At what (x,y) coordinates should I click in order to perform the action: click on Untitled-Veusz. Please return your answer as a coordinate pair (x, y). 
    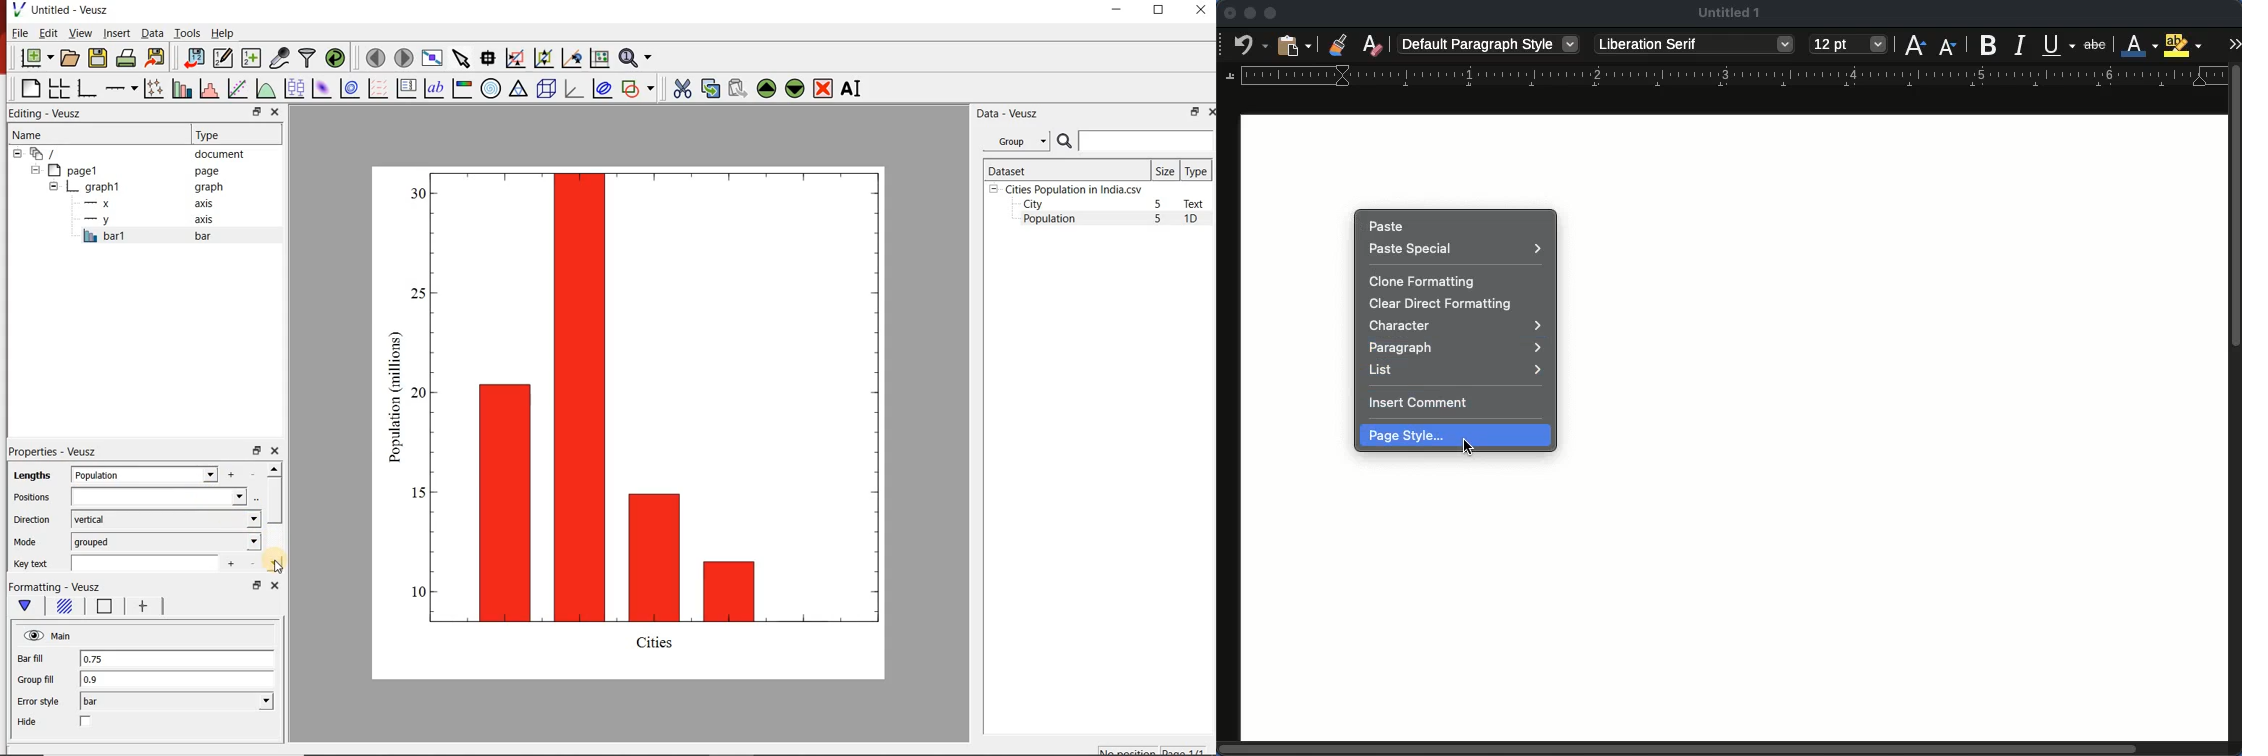
    Looking at the image, I should click on (62, 11).